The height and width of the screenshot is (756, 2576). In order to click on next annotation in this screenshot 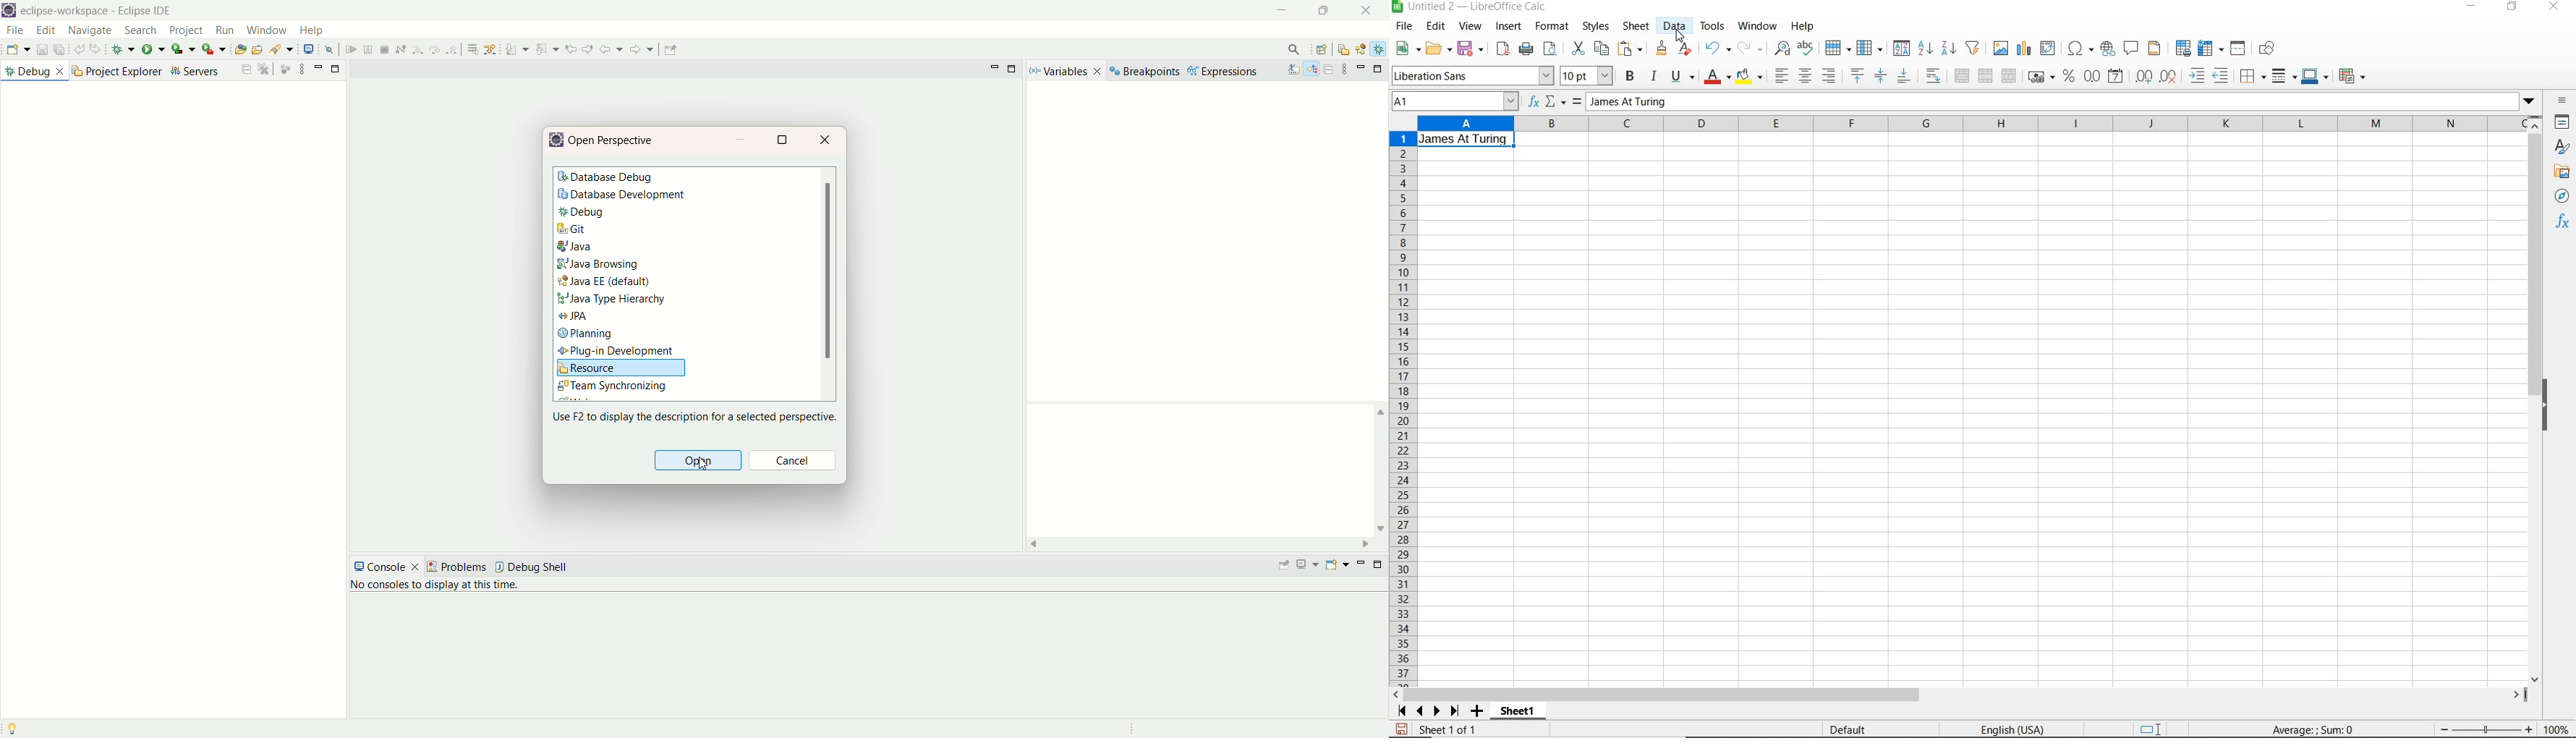, I will do `click(620, 48)`.